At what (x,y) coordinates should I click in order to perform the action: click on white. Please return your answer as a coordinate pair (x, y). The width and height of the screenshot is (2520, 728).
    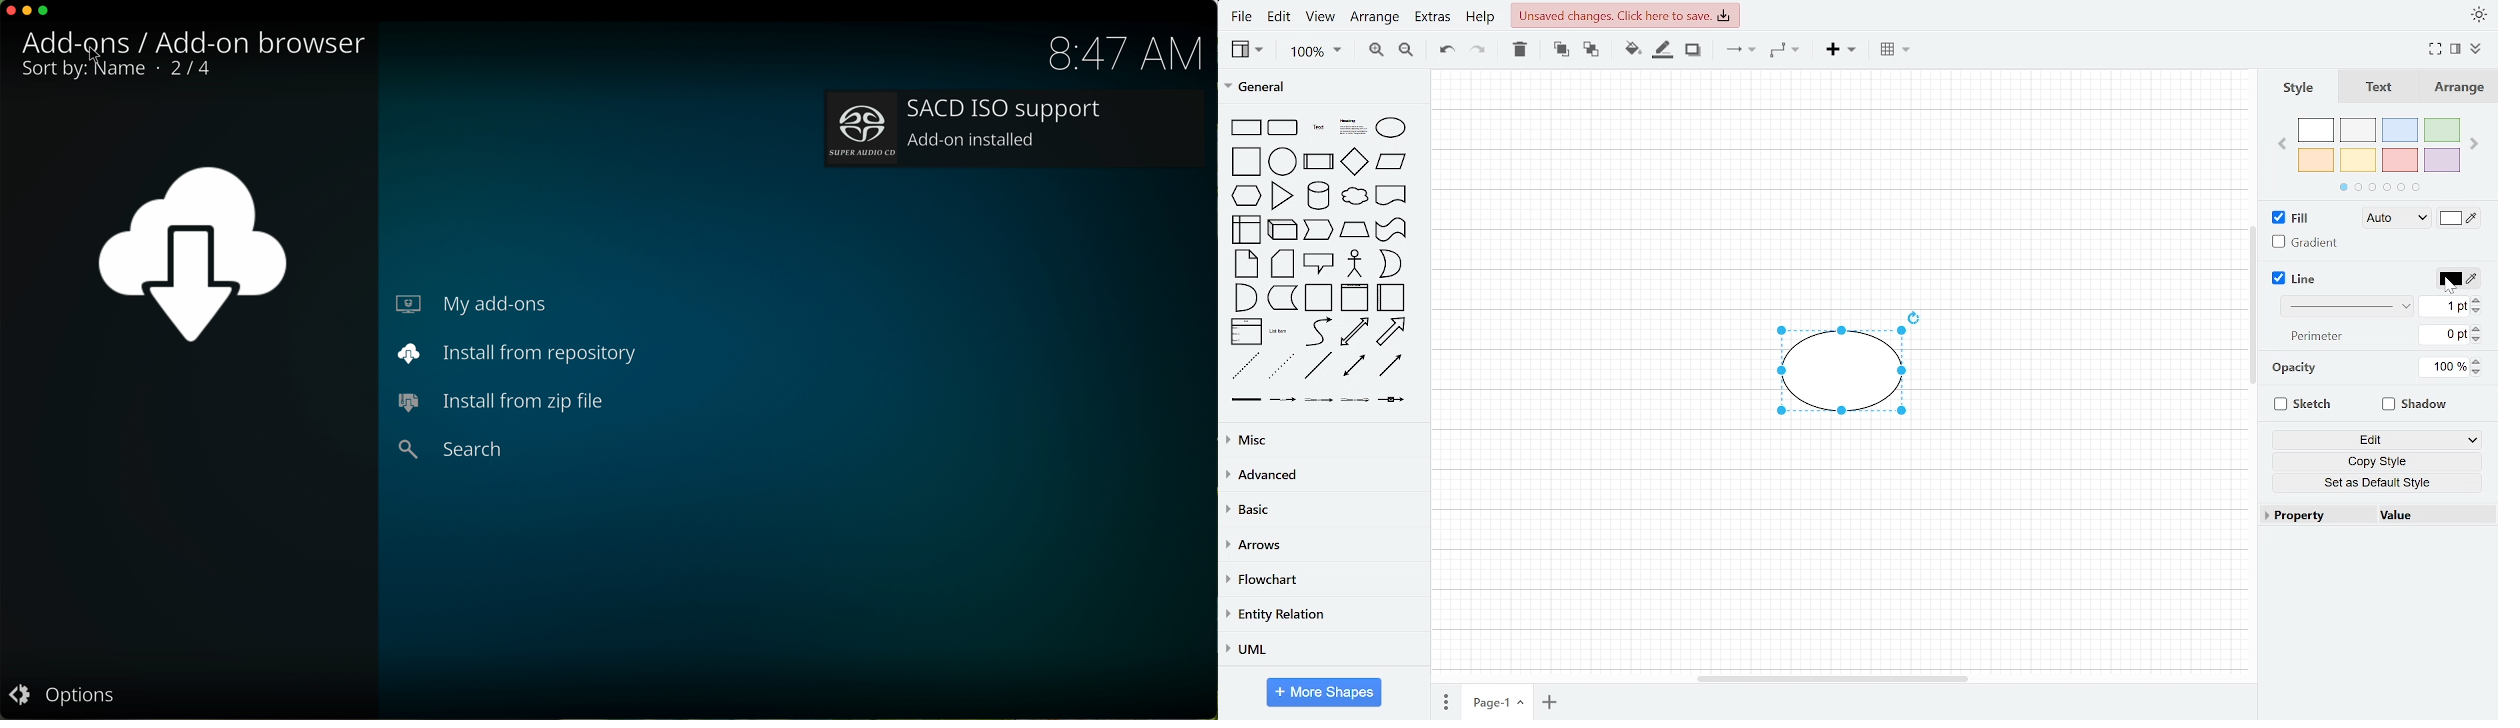
    Looking at the image, I should click on (2316, 131).